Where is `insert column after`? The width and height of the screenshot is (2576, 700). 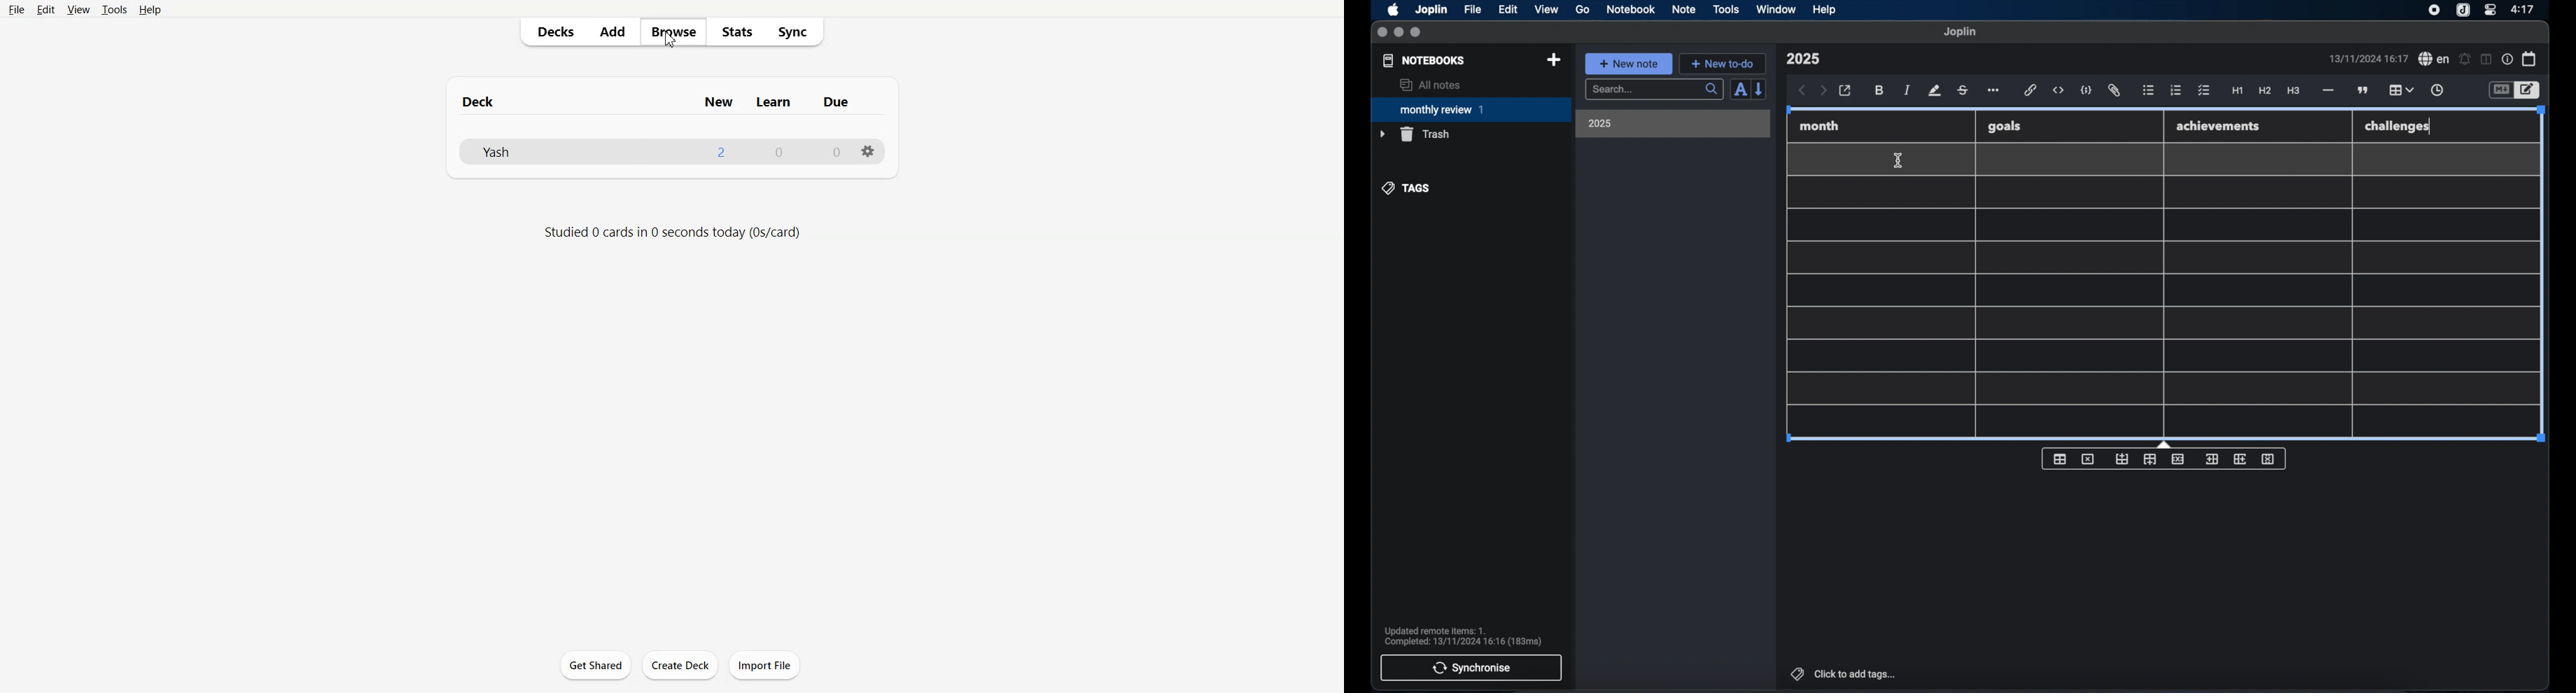 insert column after is located at coordinates (2240, 459).